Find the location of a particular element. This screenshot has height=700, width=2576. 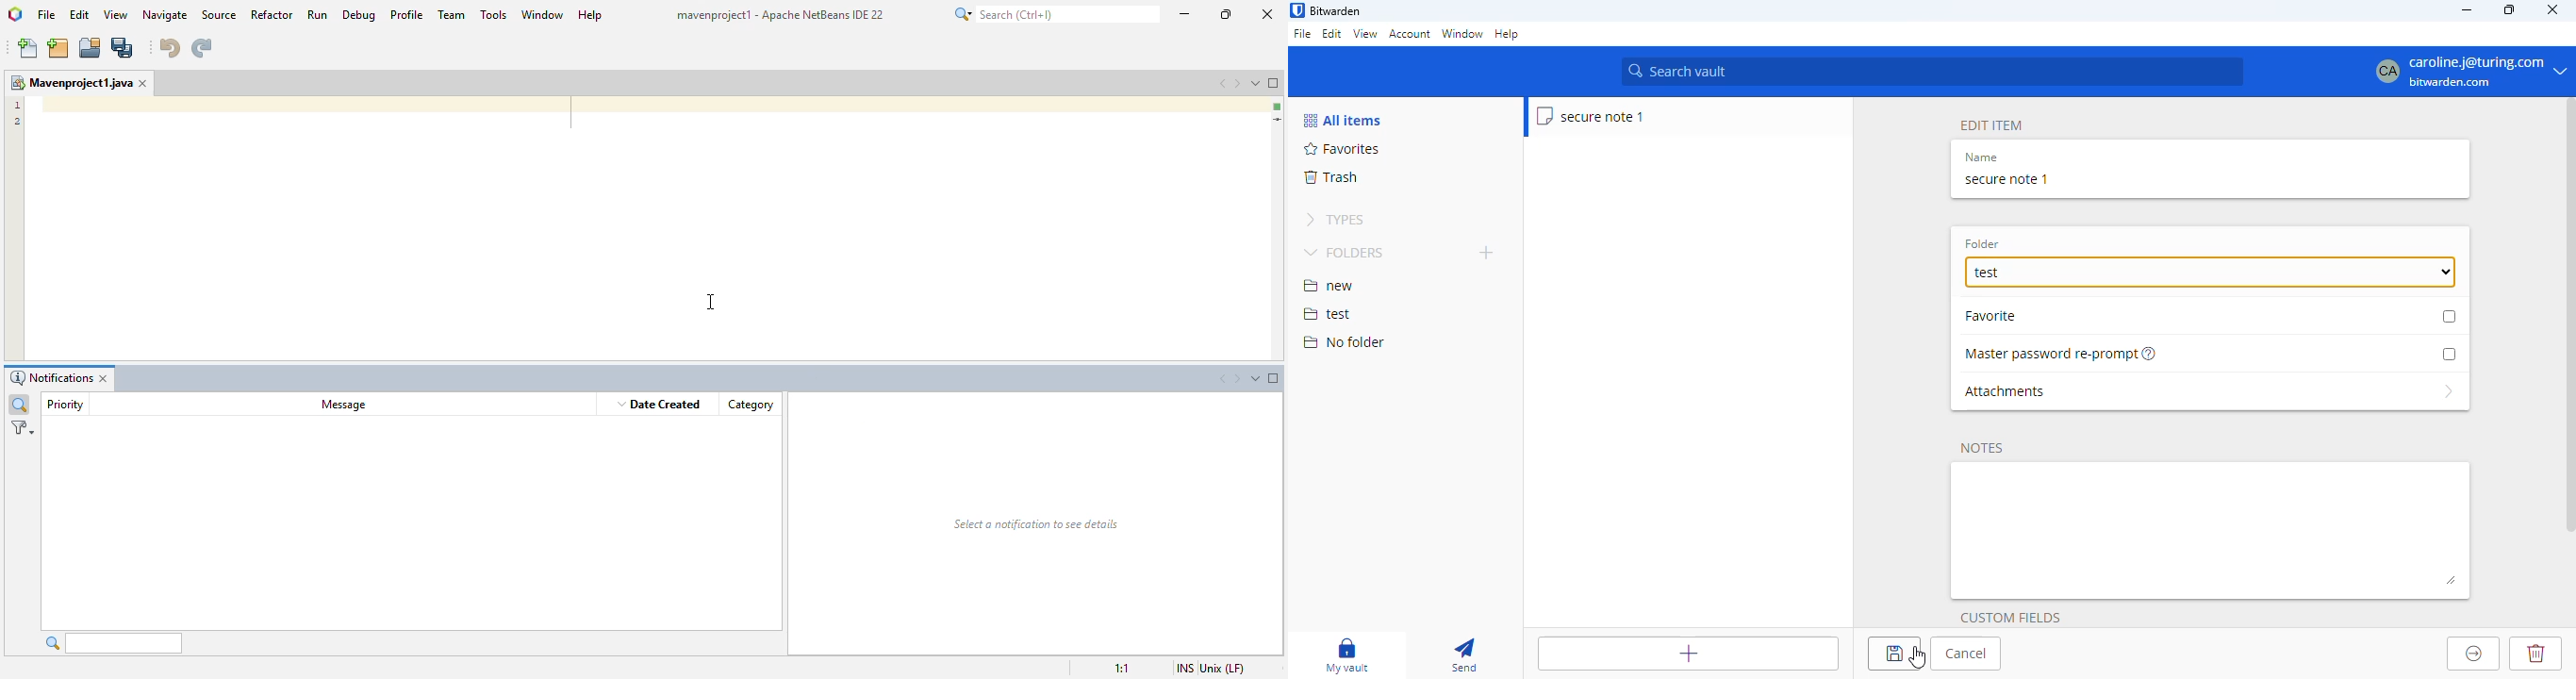

minimize is located at coordinates (1184, 13).